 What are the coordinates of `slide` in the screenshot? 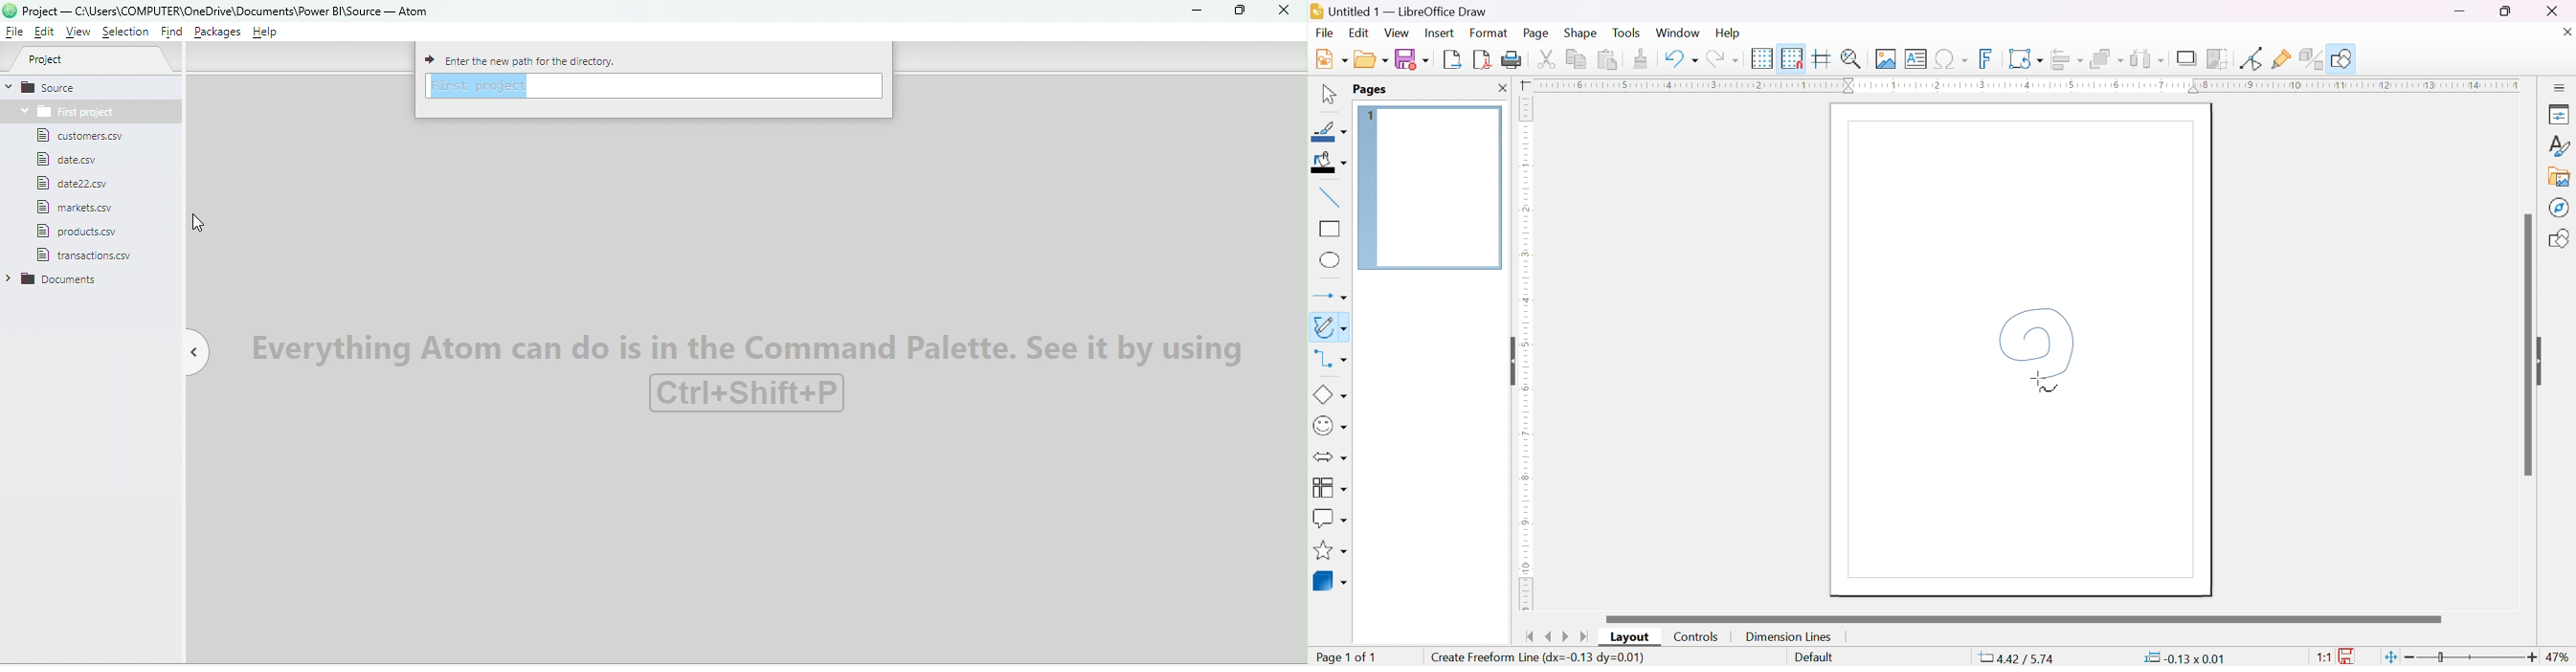 It's located at (2544, 360).